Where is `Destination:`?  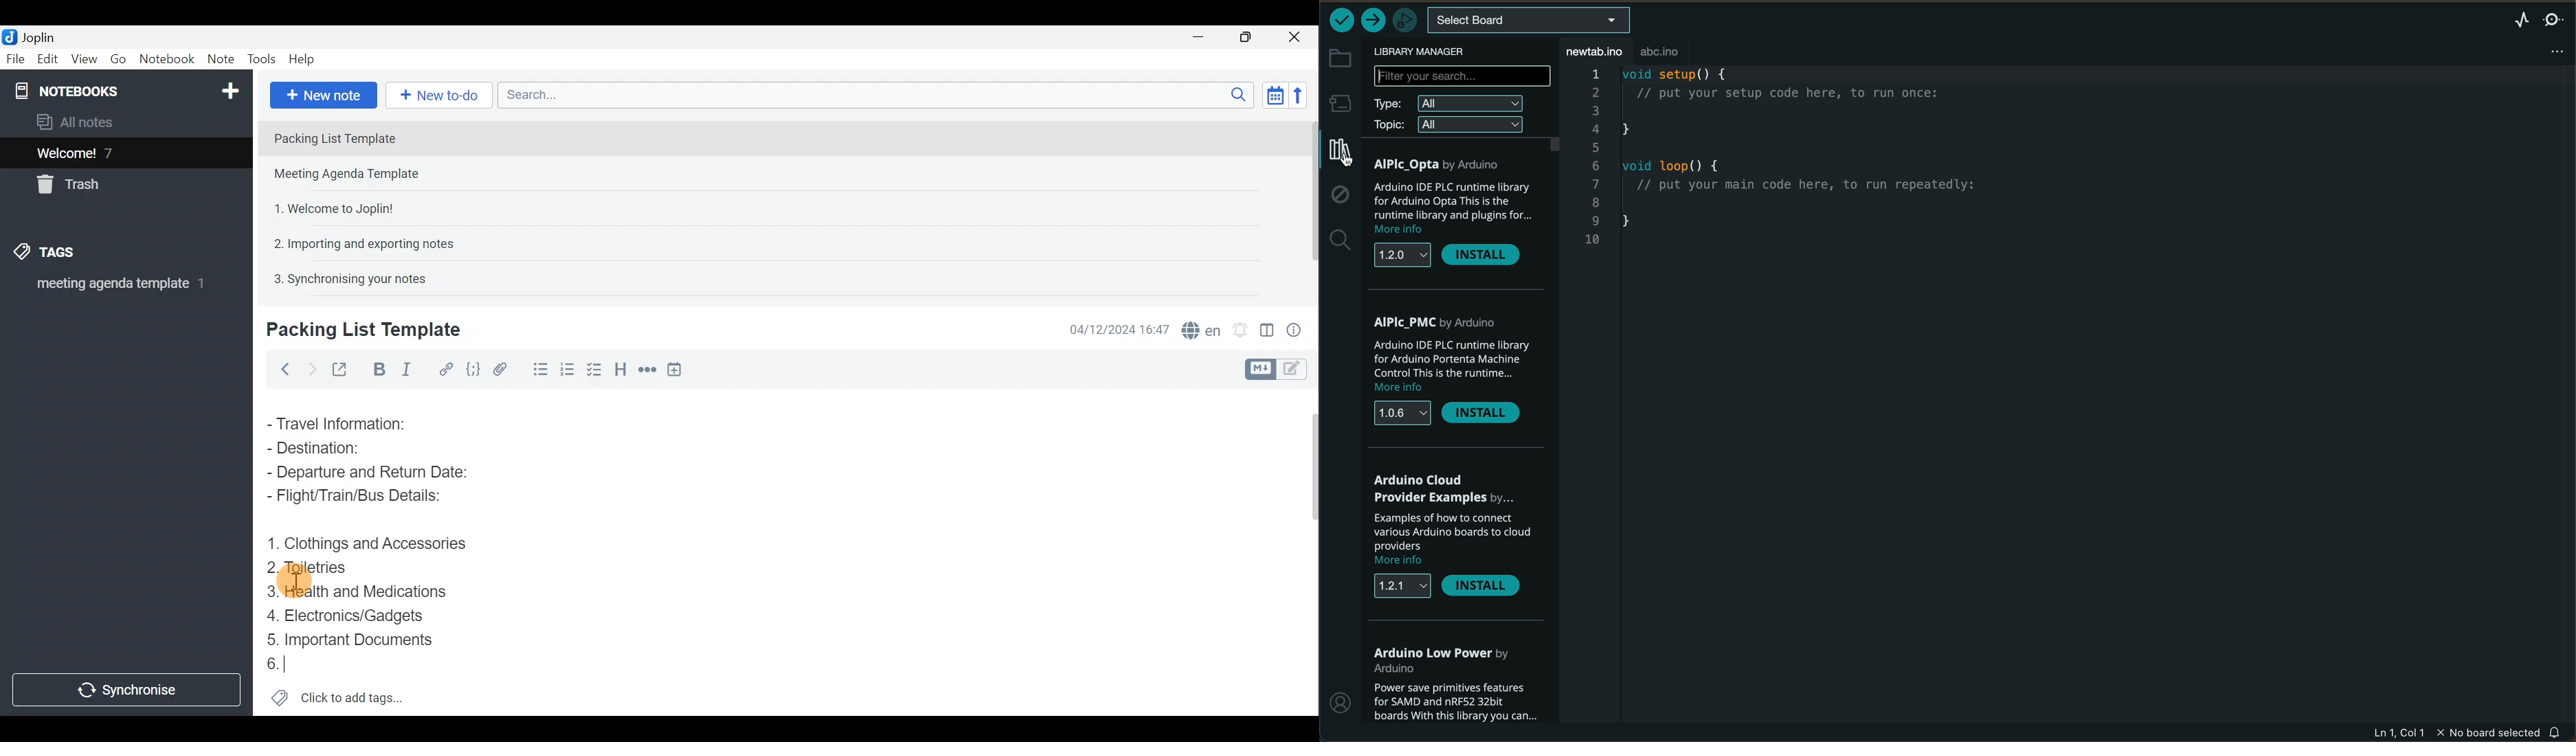 Destination: is located at coordinates (342, 448).